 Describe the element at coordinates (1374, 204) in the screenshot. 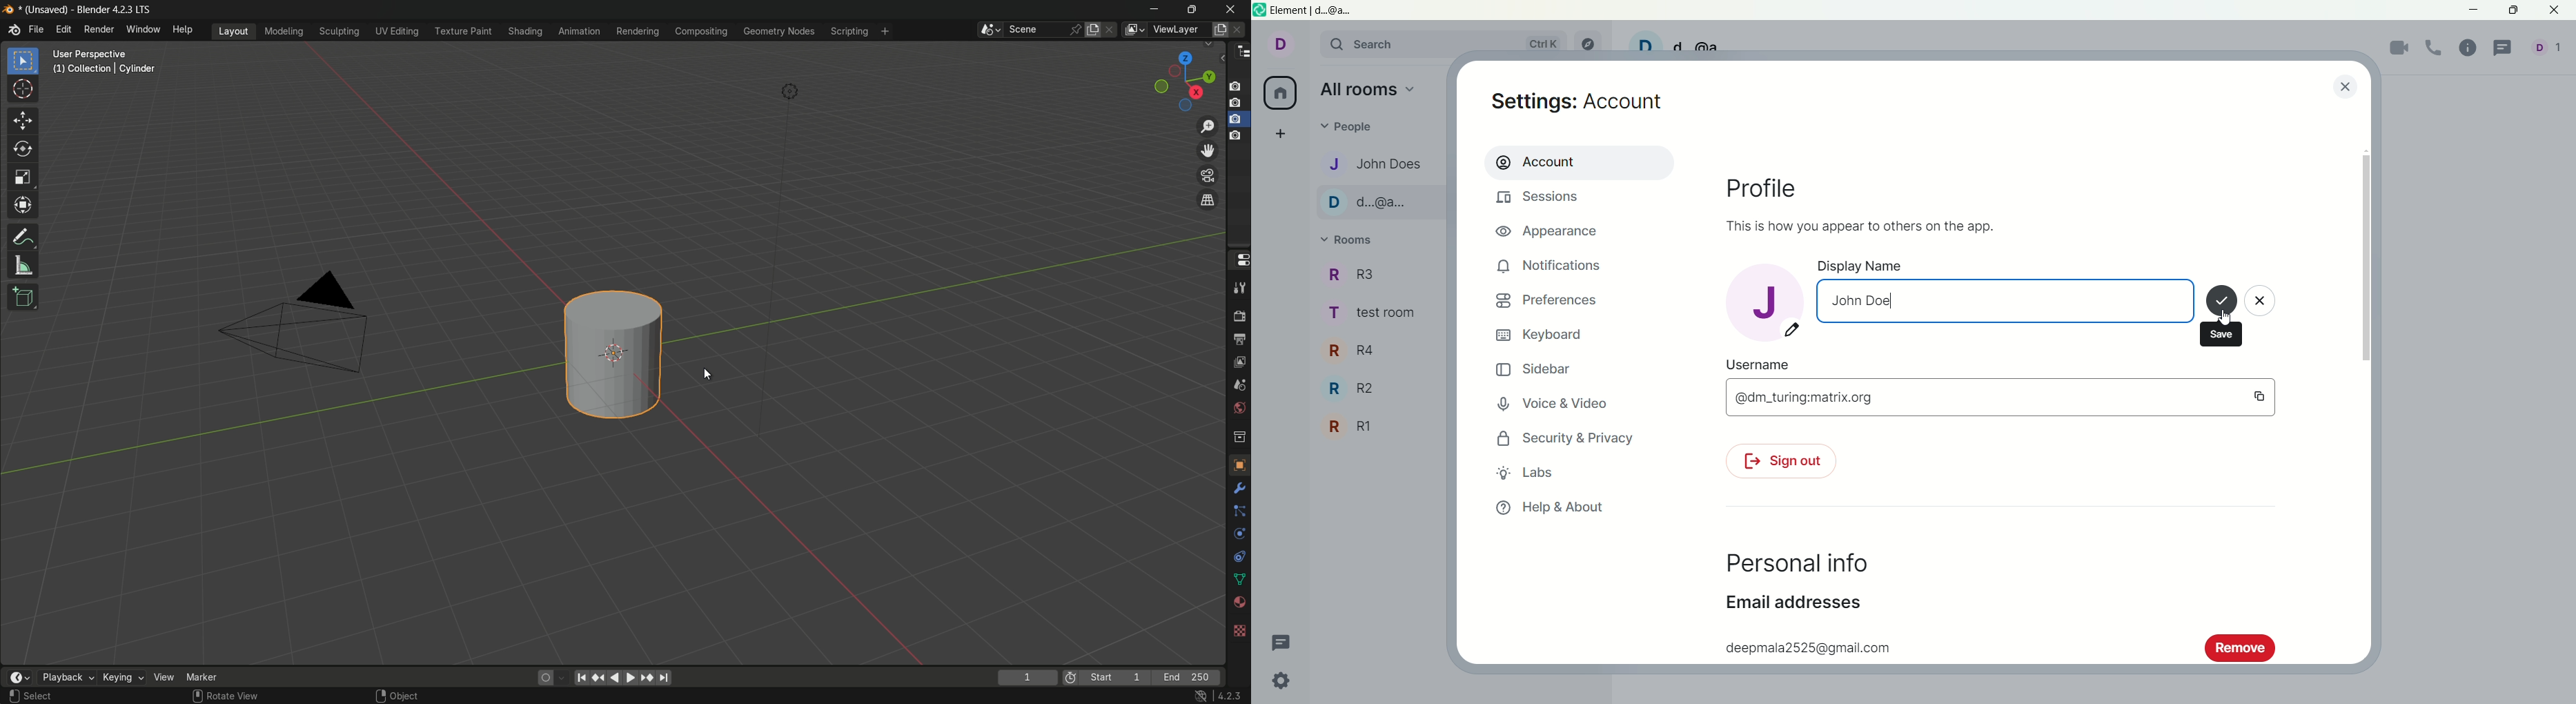

I see `D..@a..` at that location.